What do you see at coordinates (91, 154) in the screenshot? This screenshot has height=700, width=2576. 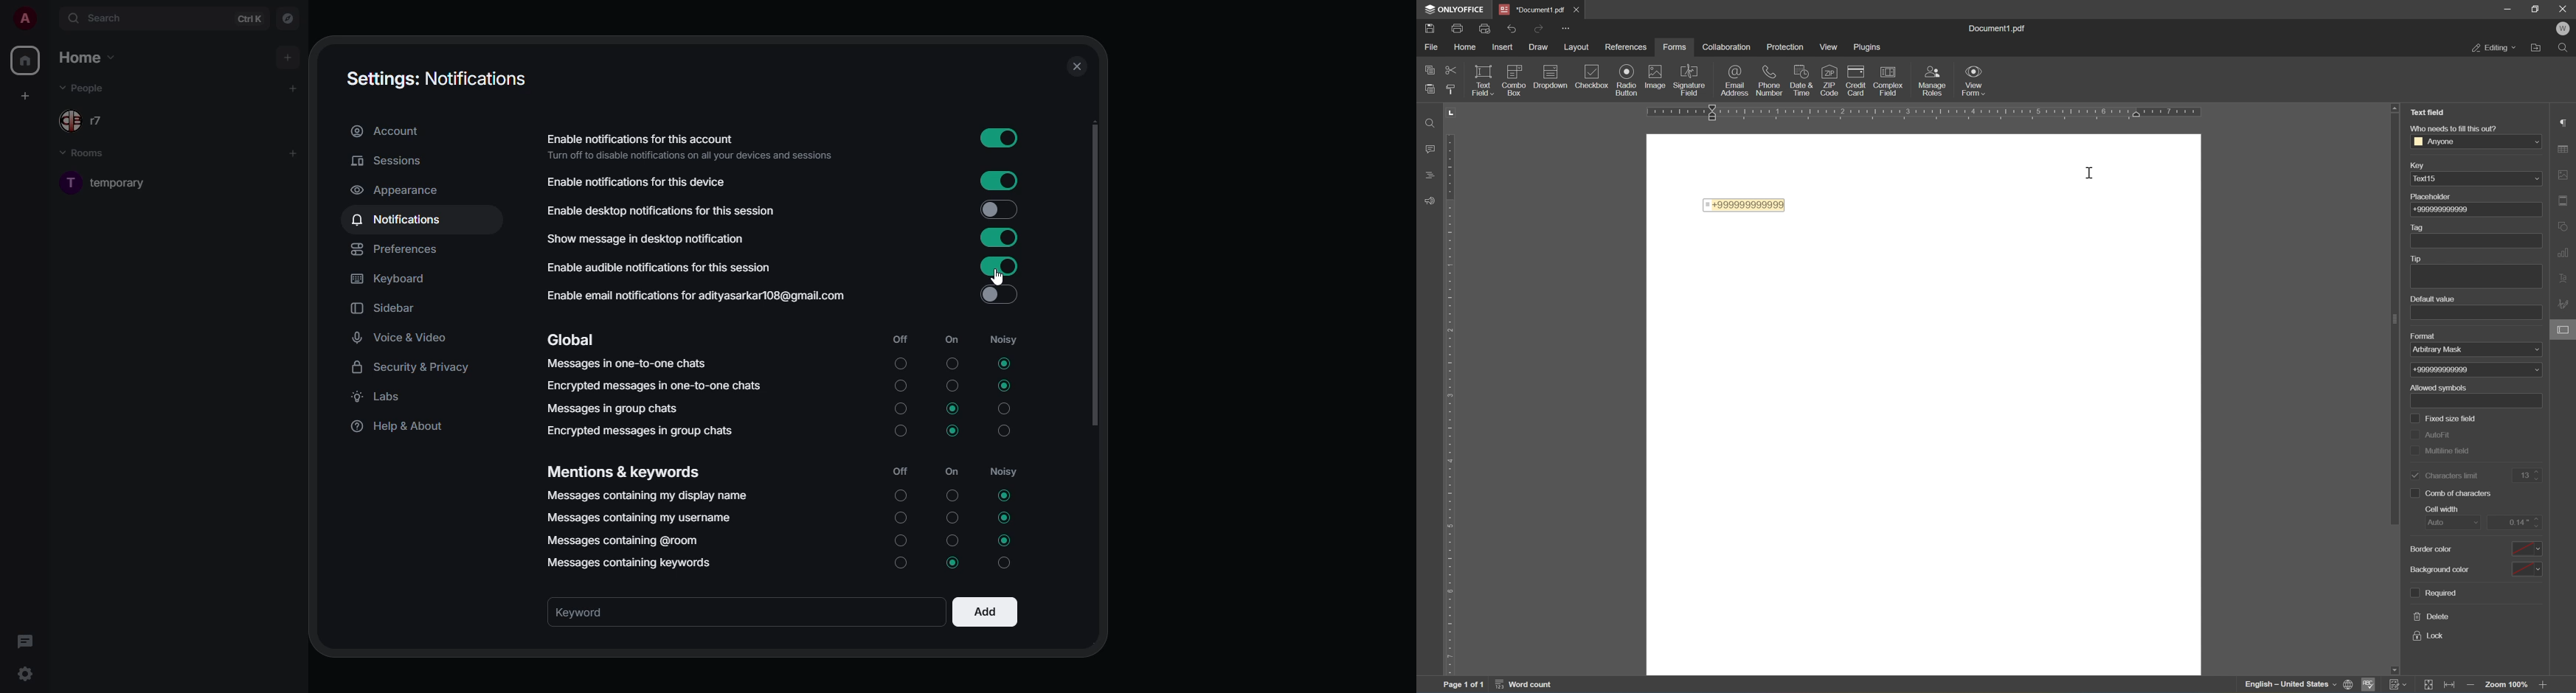 I see `rooms` at bounding box center [91, 154].